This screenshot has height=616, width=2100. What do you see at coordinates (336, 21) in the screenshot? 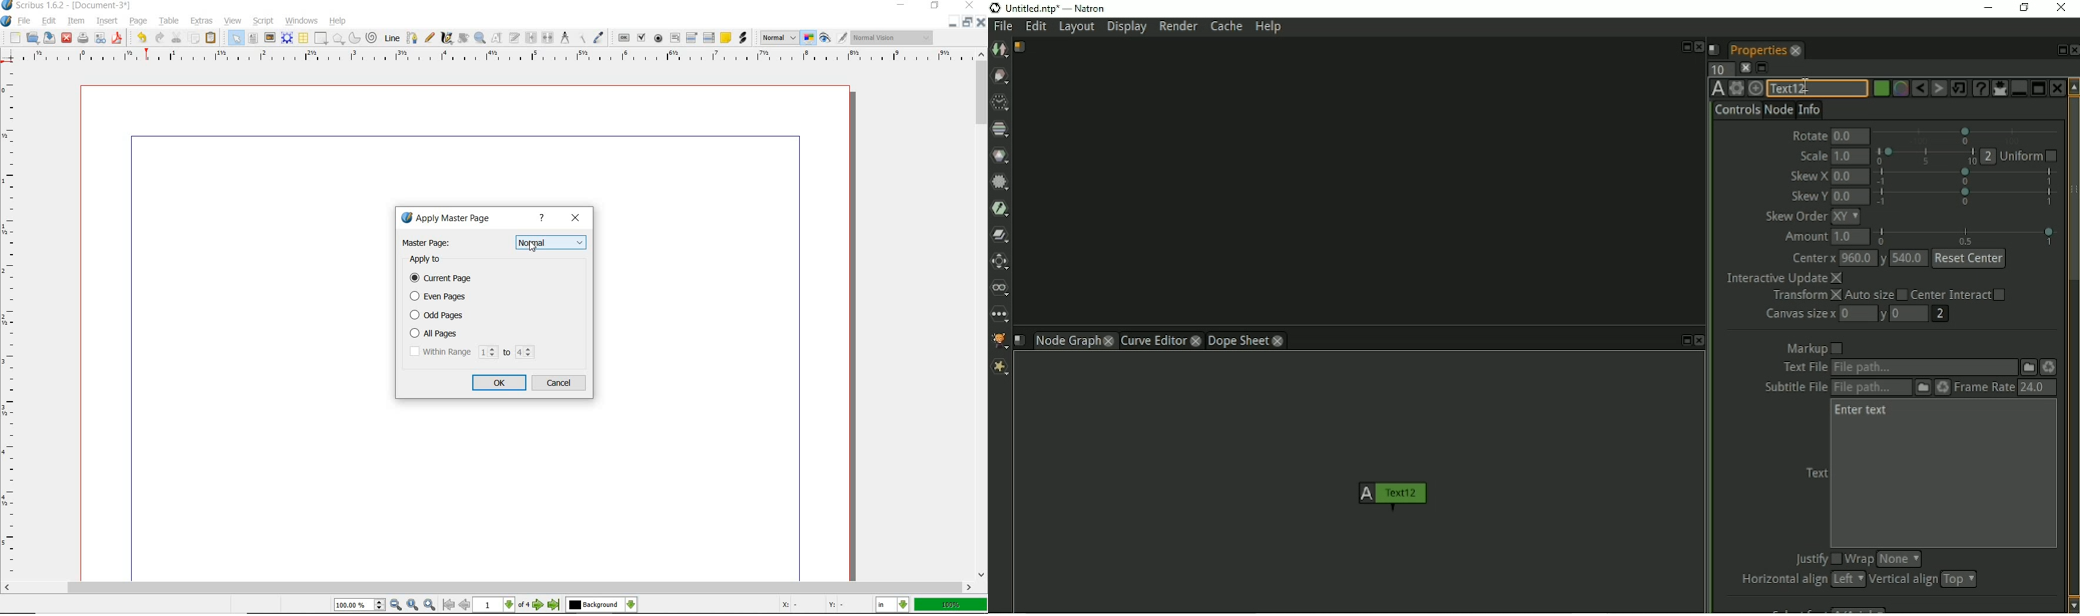
I see `help` at bounding box center [336, 21].